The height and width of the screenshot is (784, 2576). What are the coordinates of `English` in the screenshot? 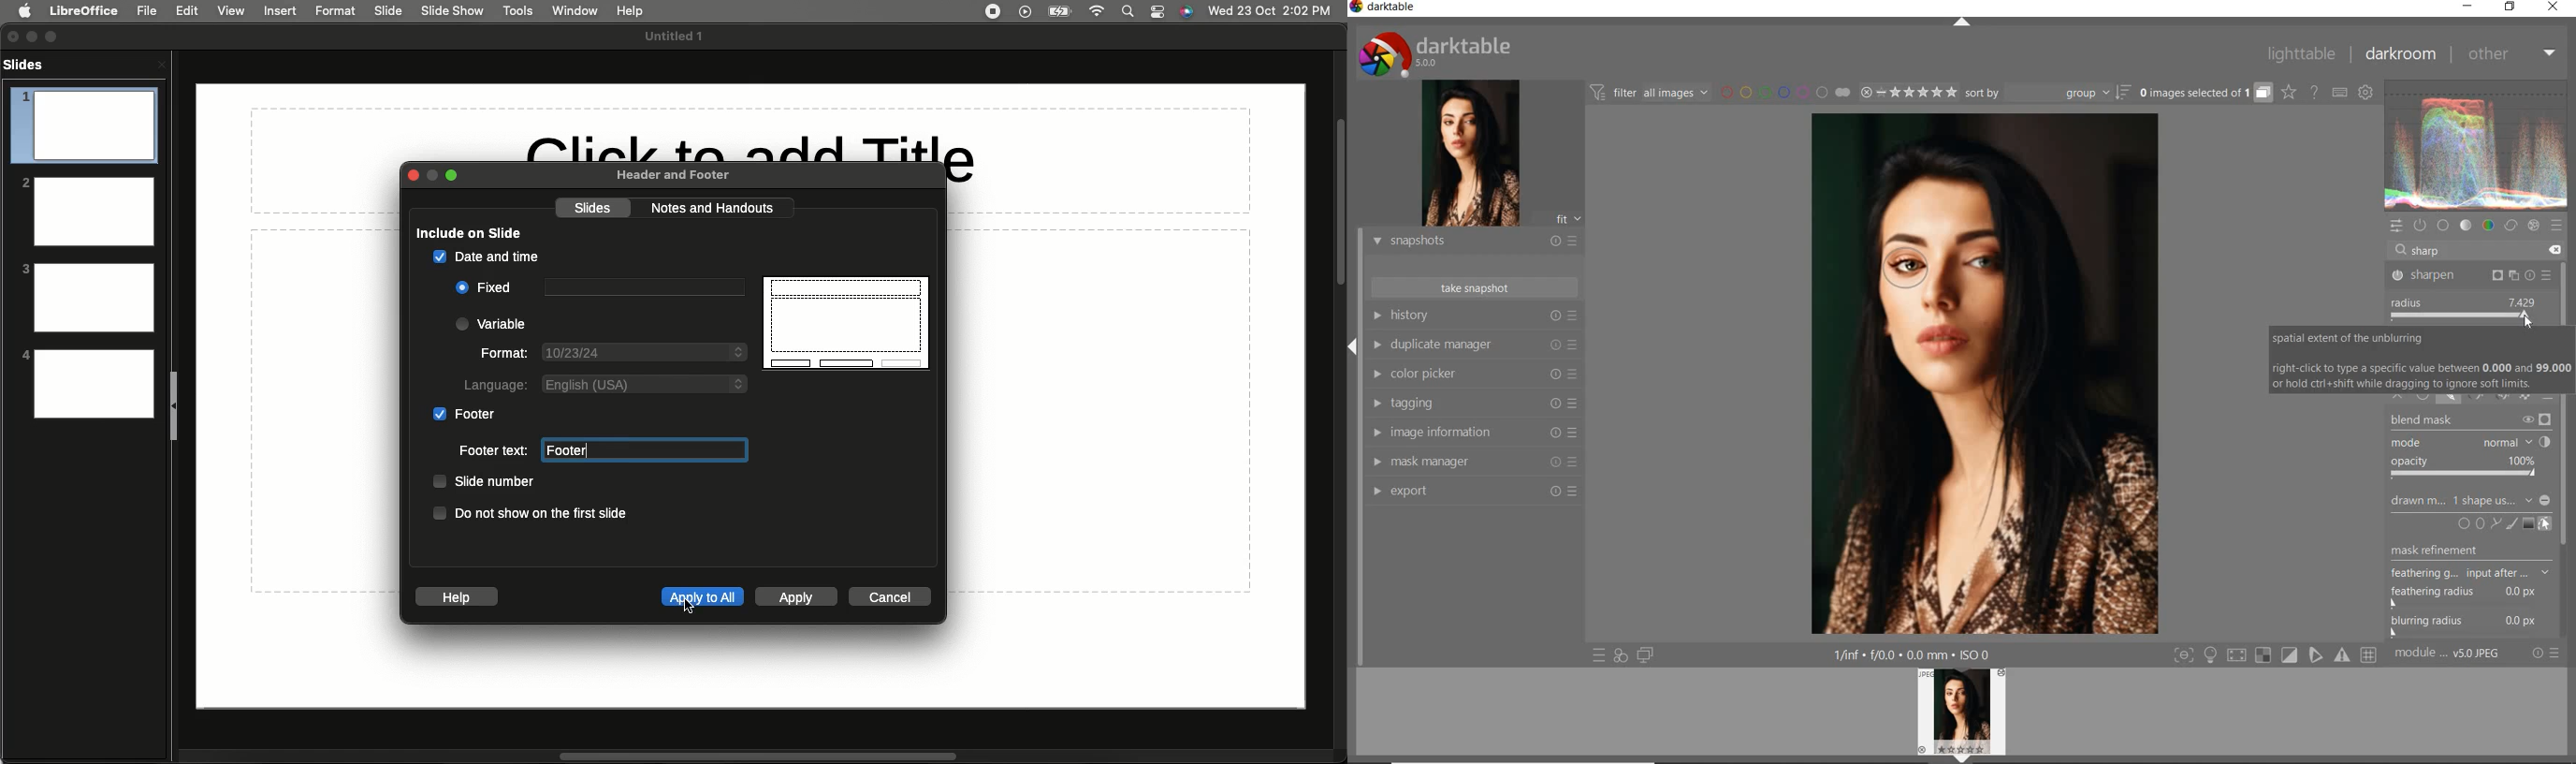 It's located at (646, 383).